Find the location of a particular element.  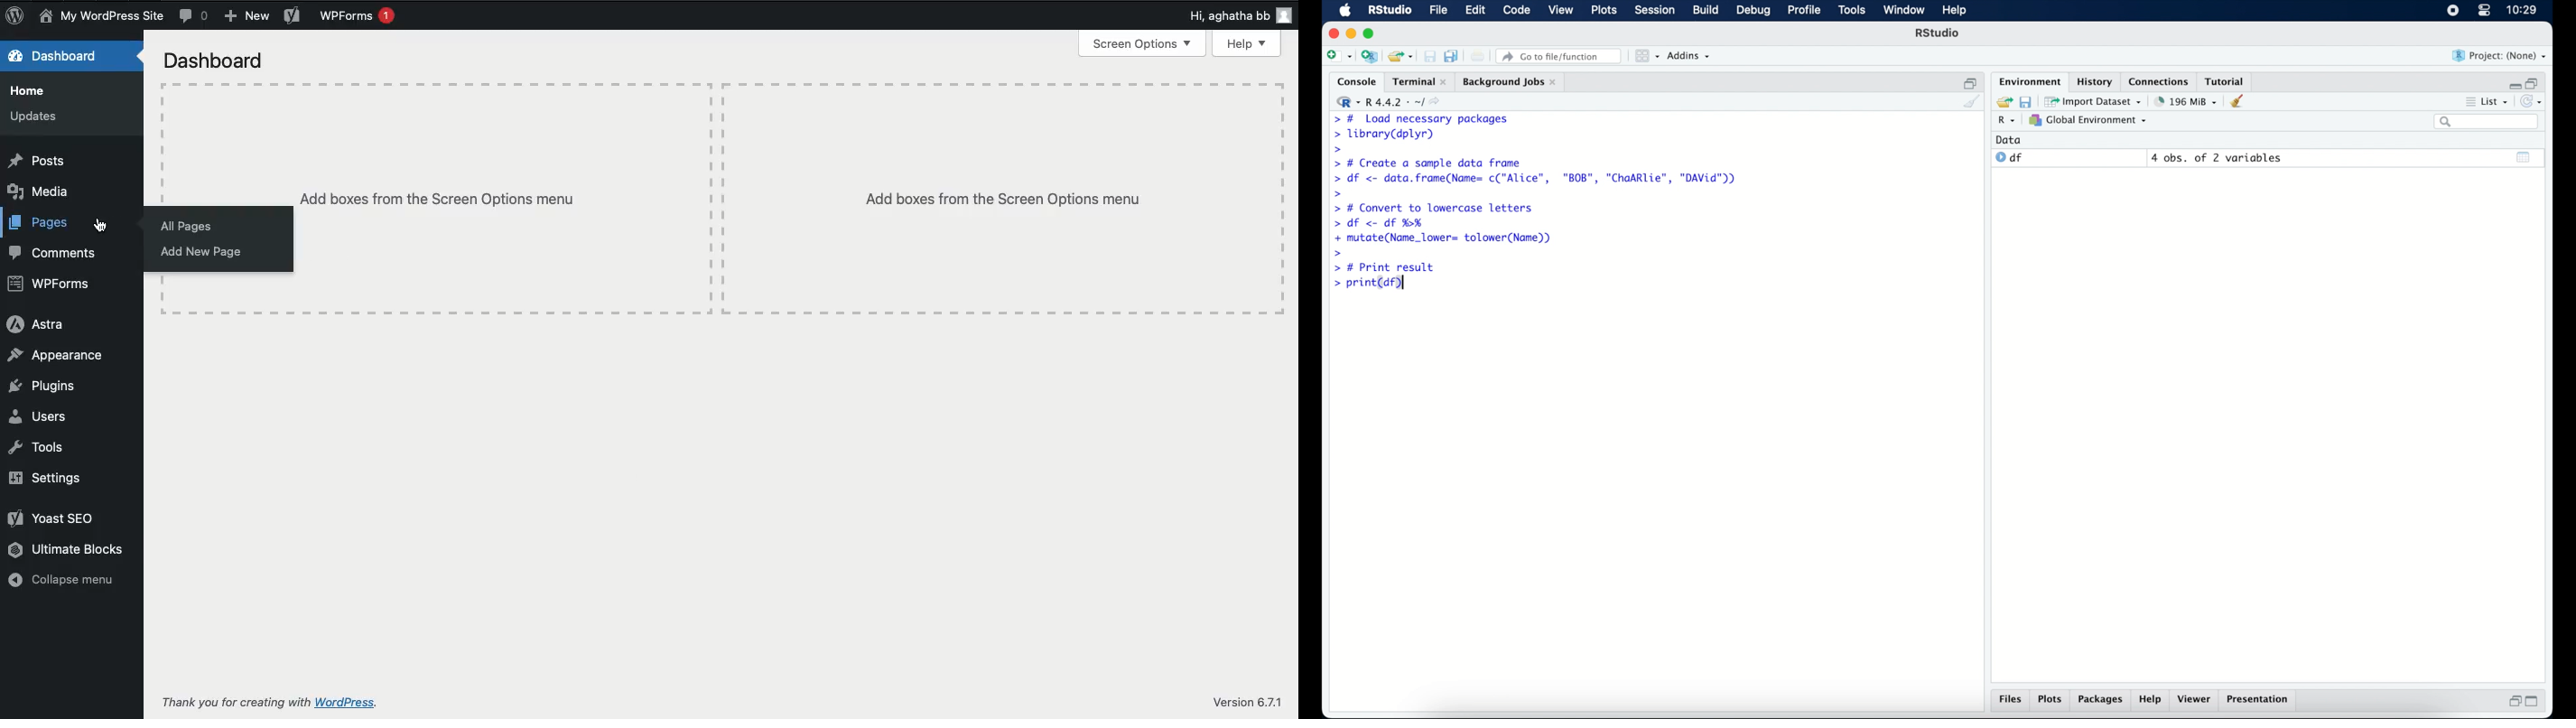

save is located at coordinates (2025, 101).